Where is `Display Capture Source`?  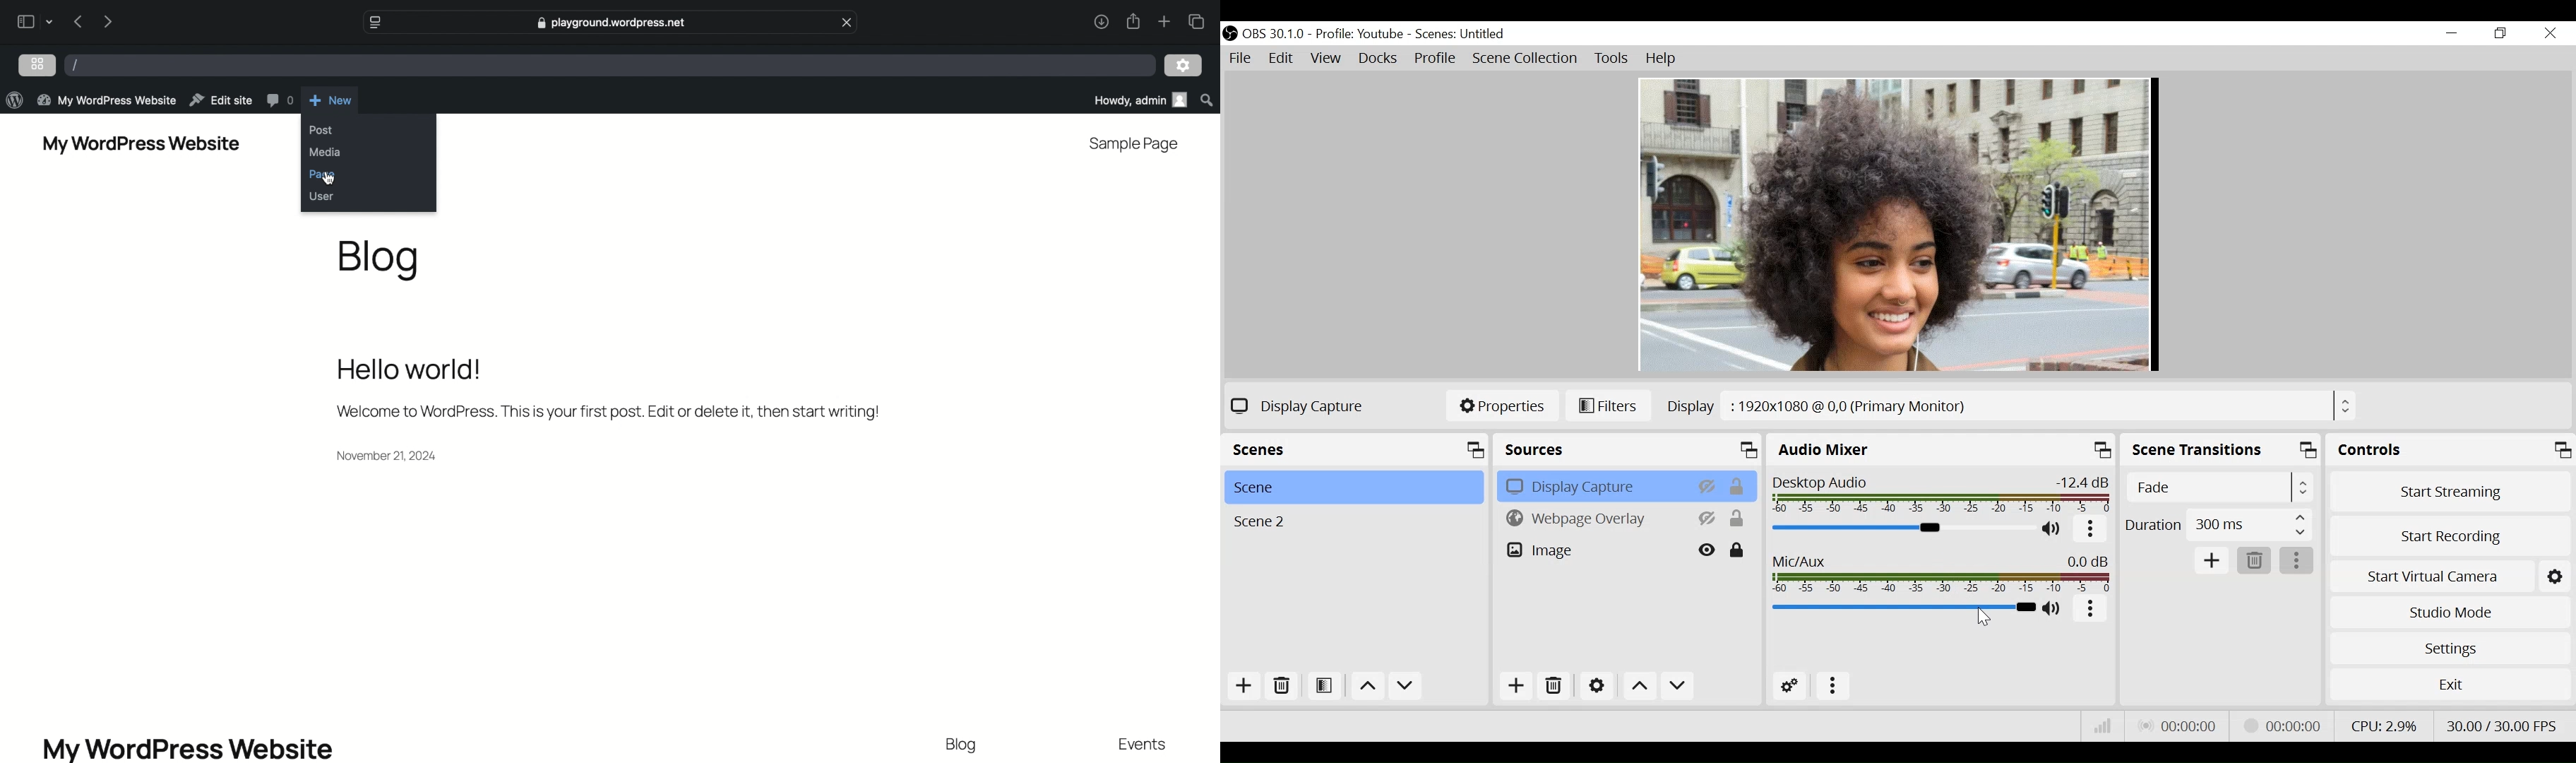 Display Capture Source is located at coordinates (1594, 487).